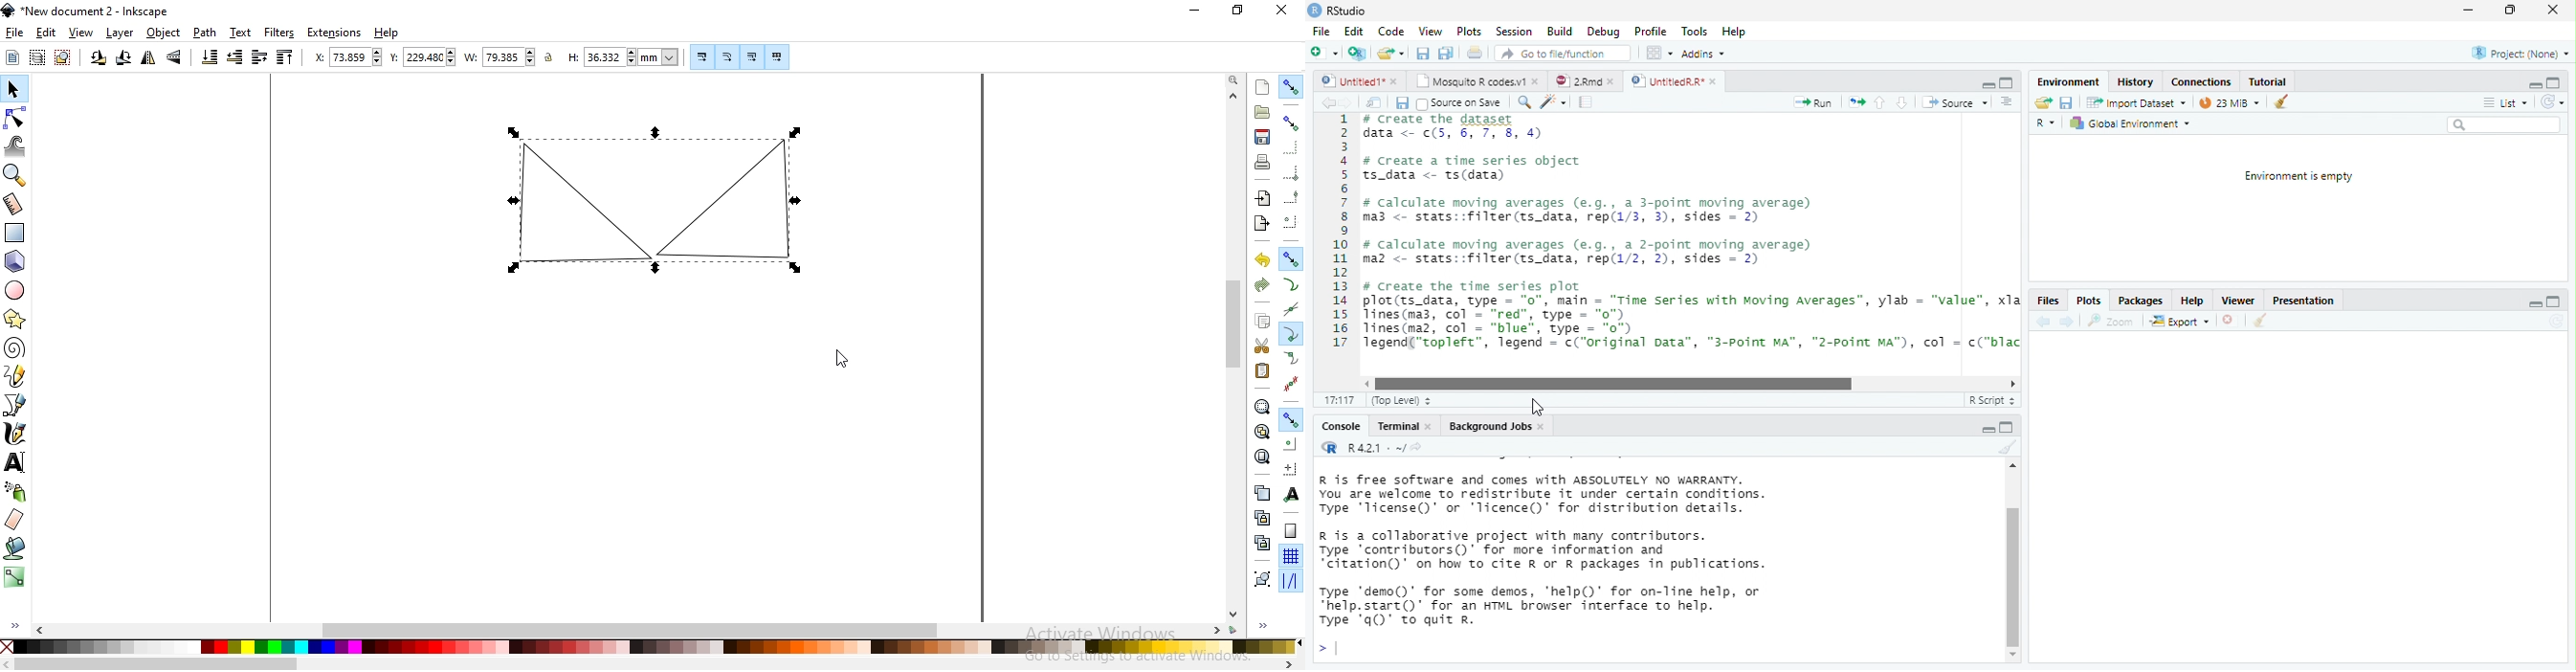 This screenshot has width=2576, height=672. Describe the element at coordinates (752, 57) in the screenshot. I see `move gradients along with objects` at that location.